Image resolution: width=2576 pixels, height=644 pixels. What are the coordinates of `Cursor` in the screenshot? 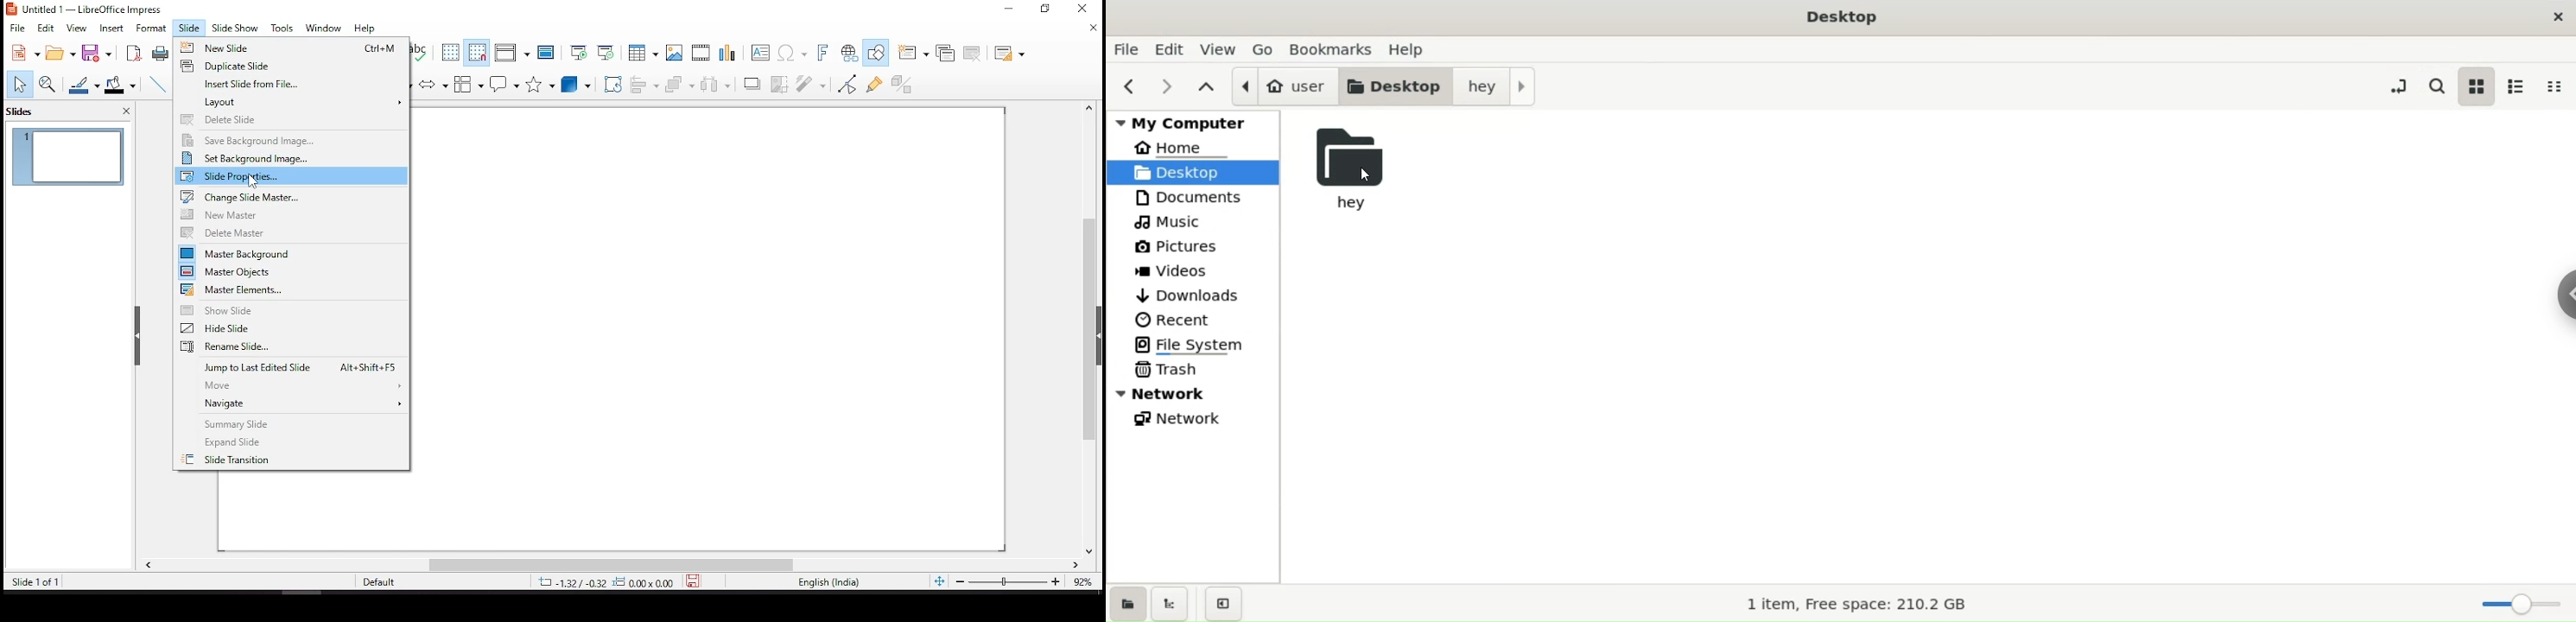 It's located at (252, 181).